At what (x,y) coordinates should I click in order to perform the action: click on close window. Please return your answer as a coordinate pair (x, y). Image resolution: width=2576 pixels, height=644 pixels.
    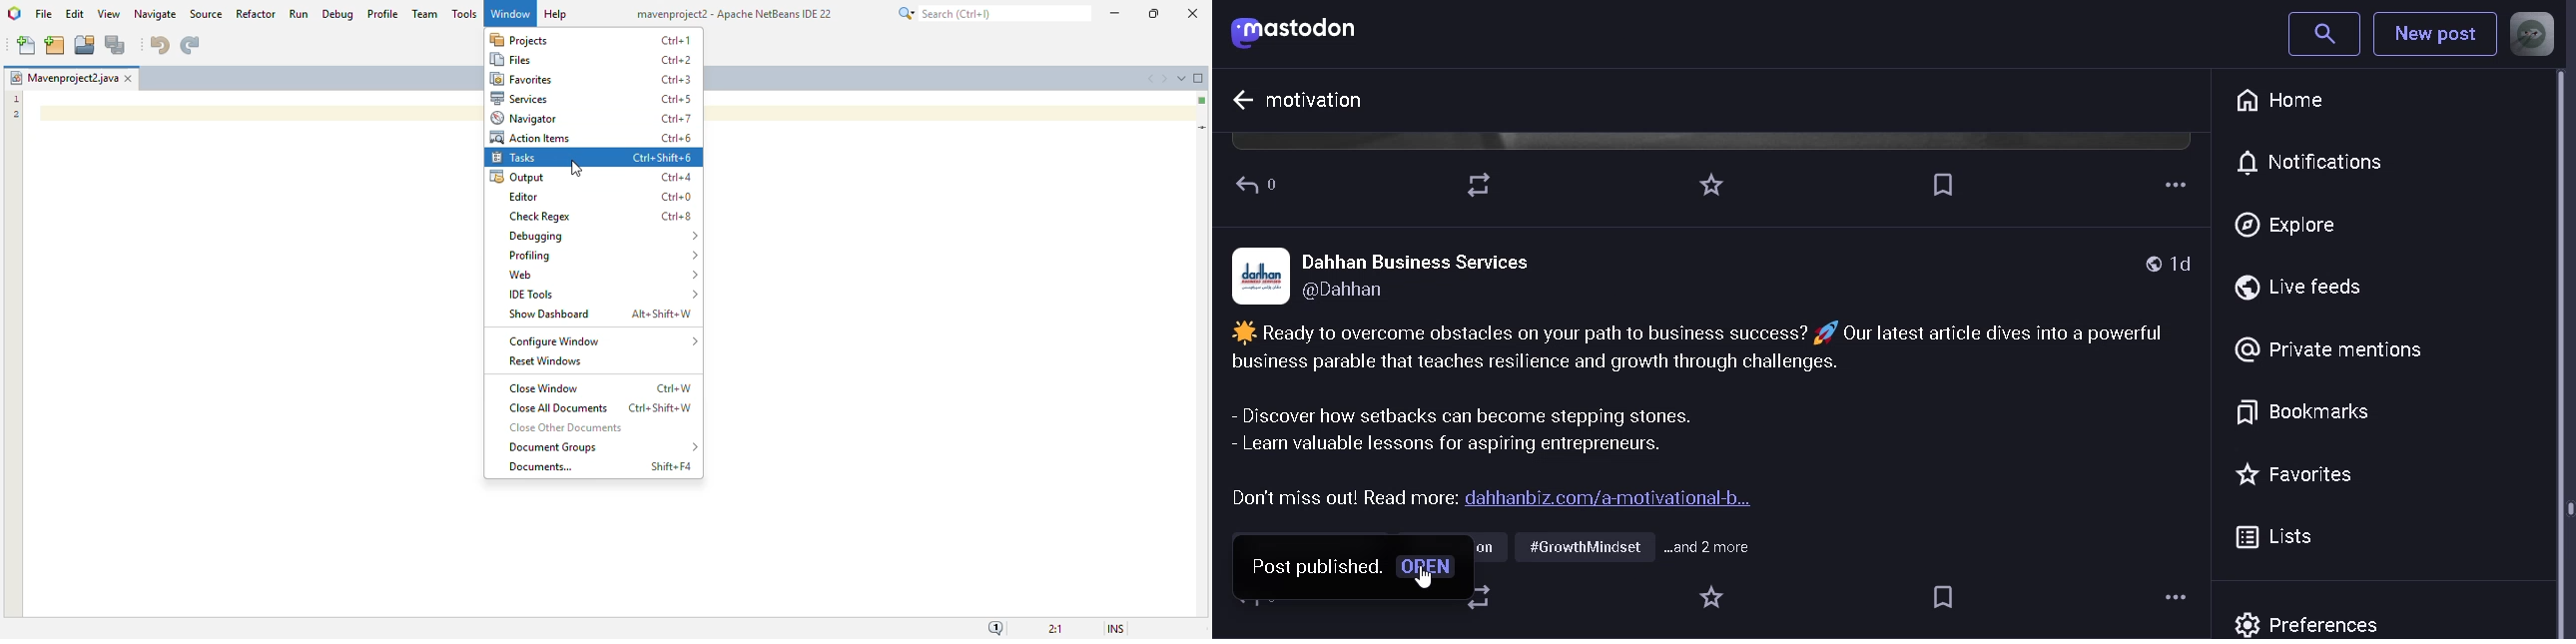
    Looking at the image, I should click on (544, 388).